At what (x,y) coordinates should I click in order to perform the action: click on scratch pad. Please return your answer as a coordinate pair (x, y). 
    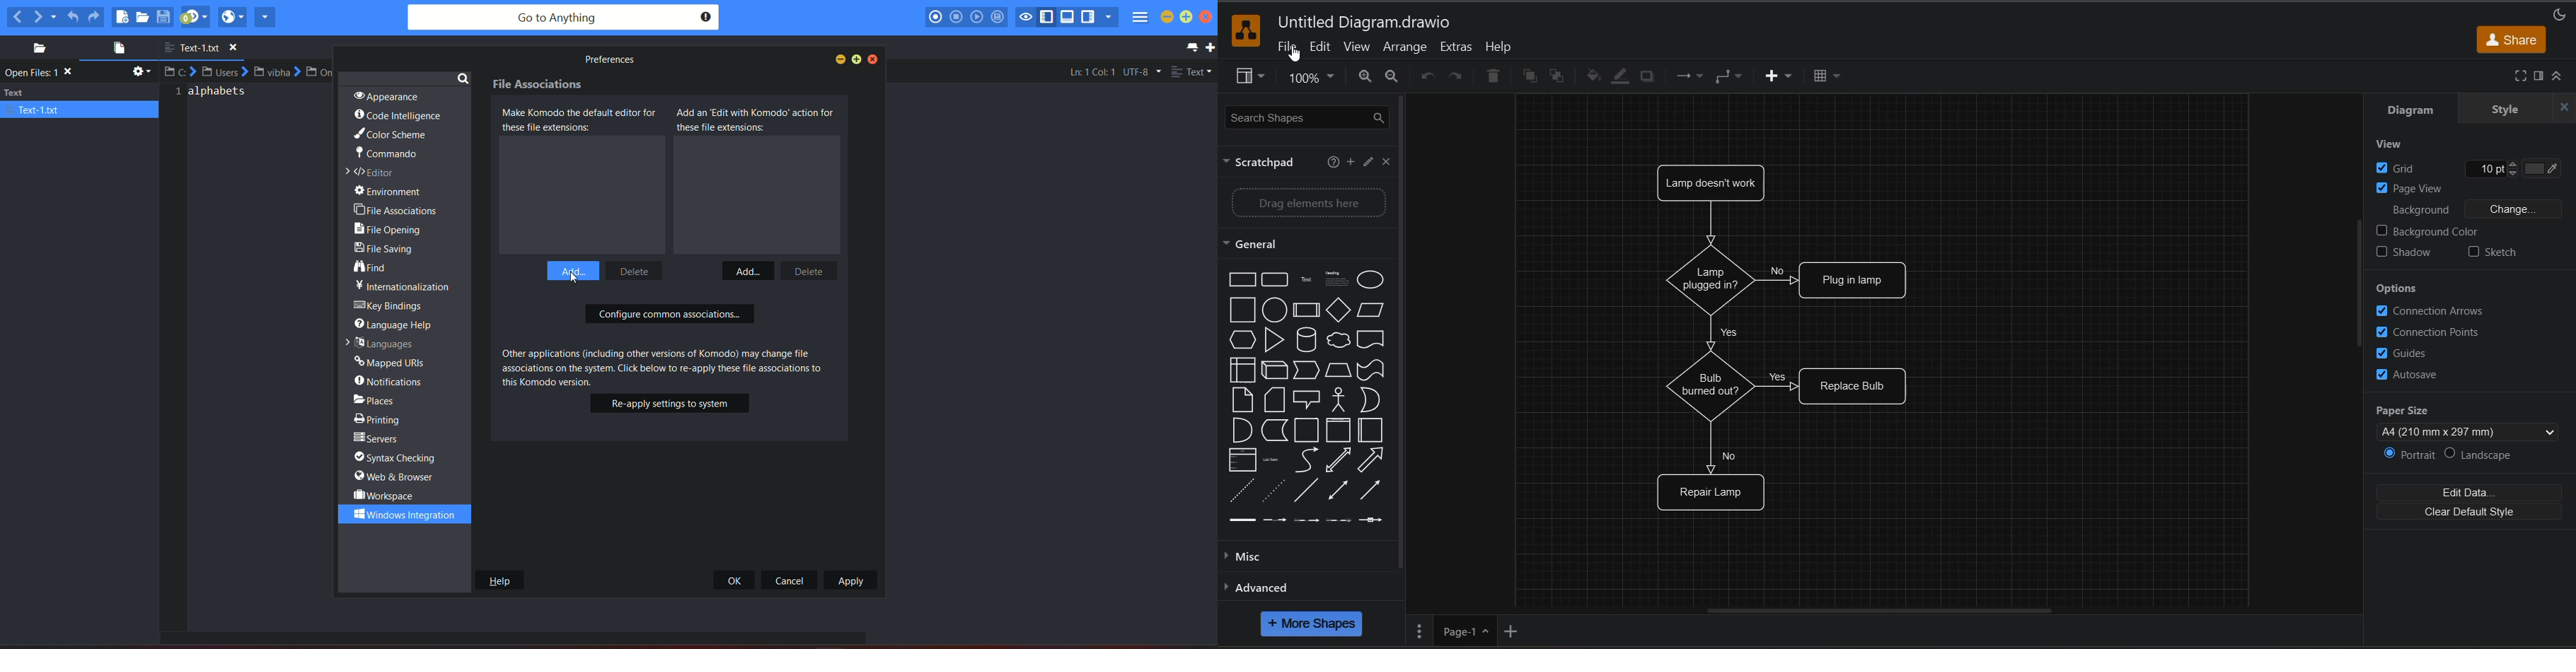
    Looking at the image, I should click on (1257, 160).